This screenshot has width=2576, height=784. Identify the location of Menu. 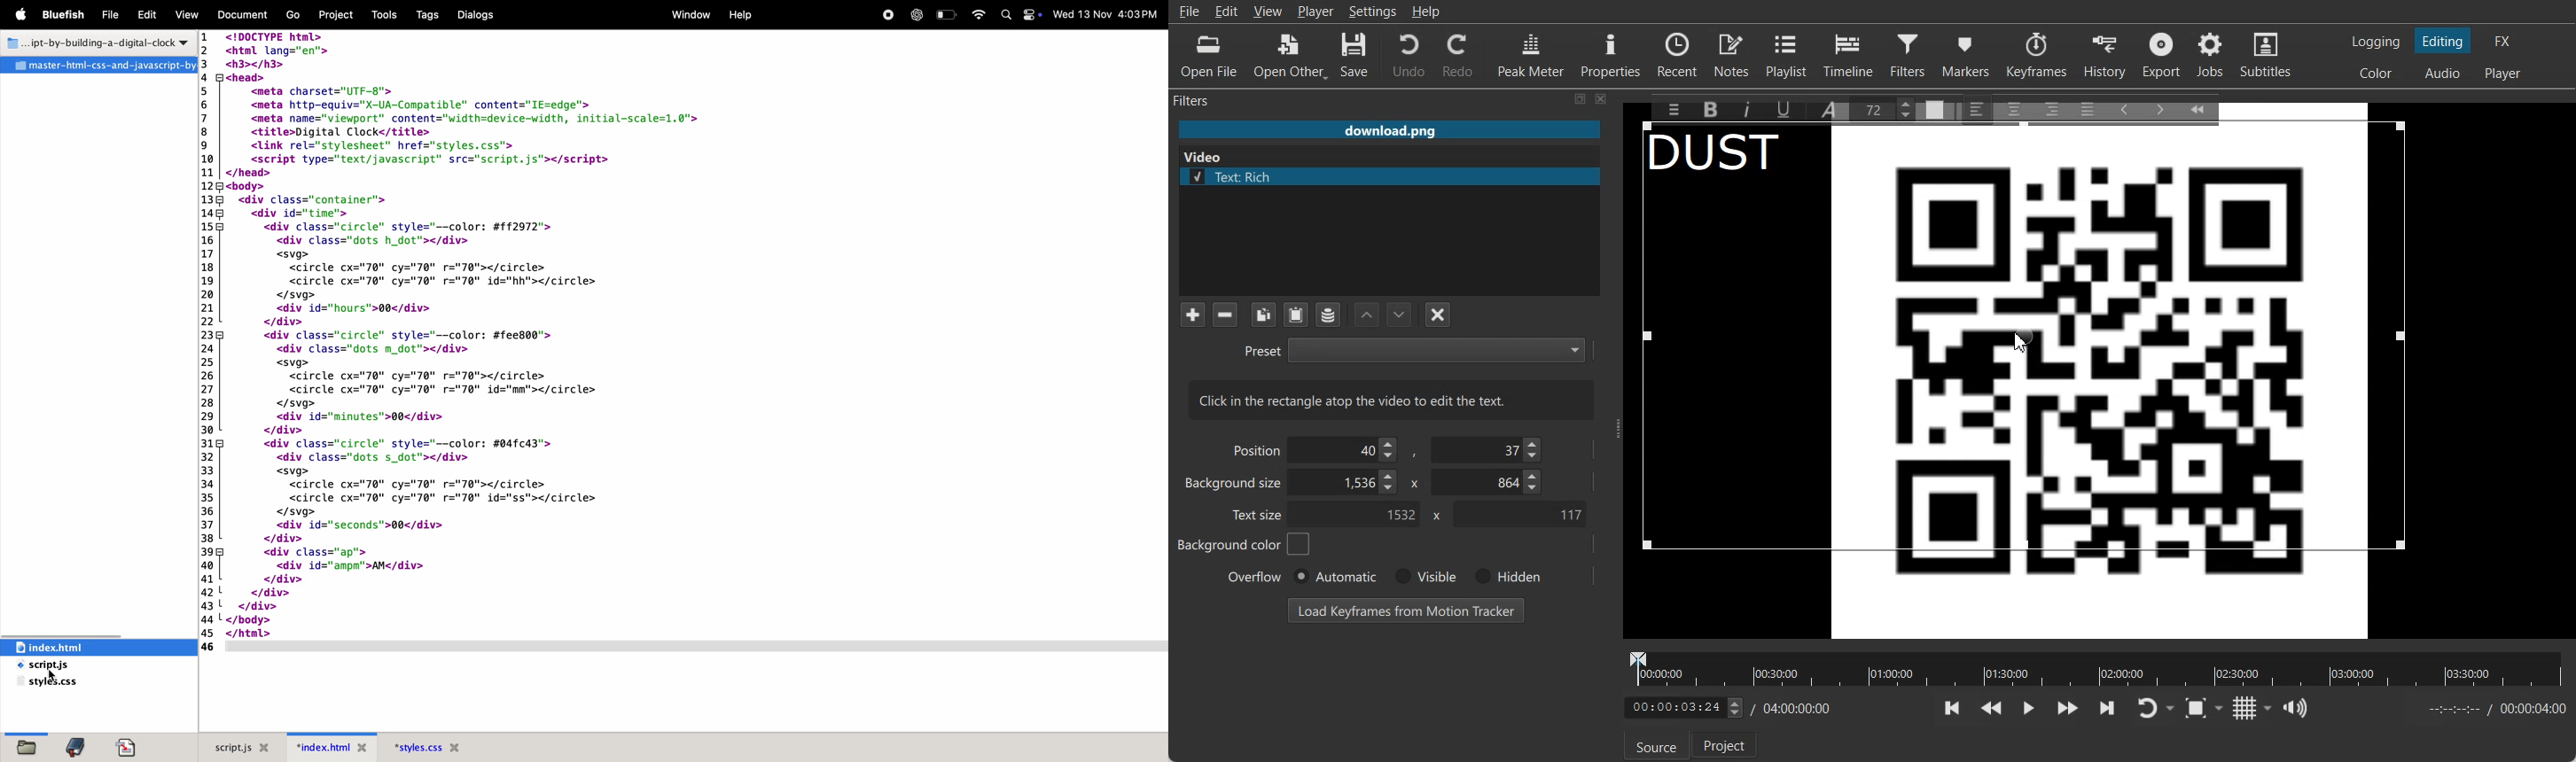
(1669, 109).